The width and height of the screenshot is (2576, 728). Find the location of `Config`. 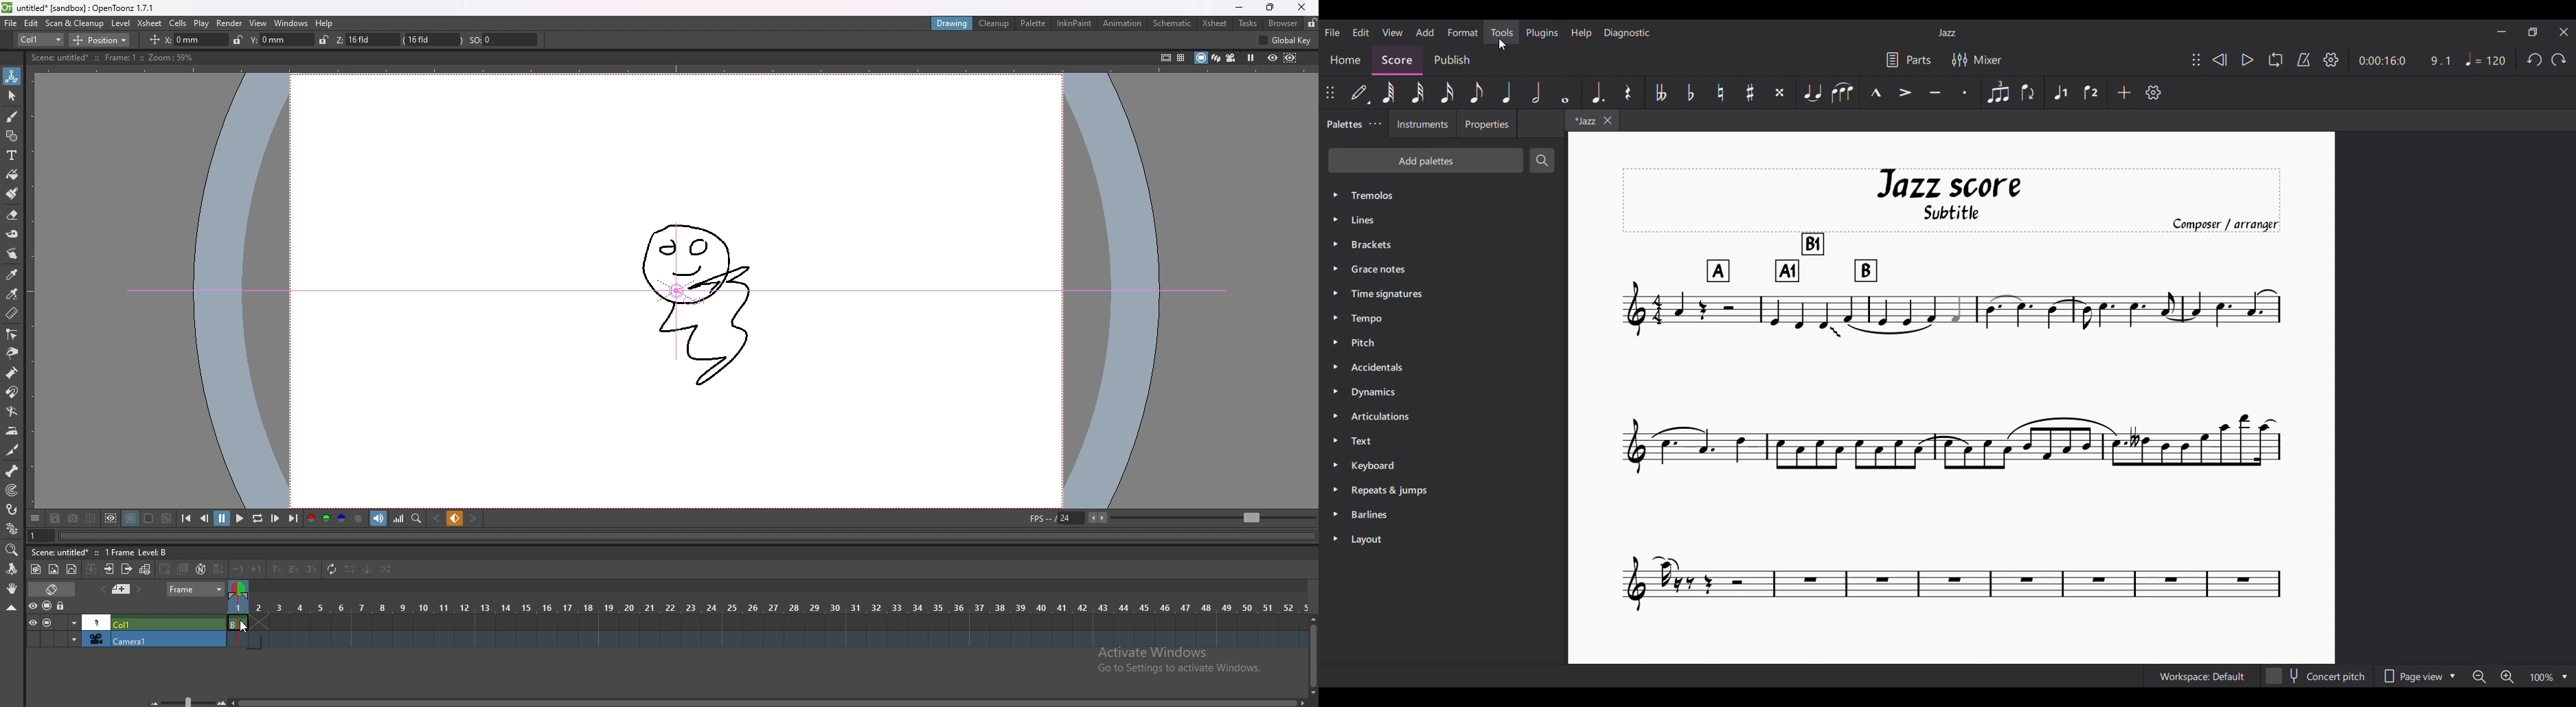

Config is located at coordinates (1289, 41).